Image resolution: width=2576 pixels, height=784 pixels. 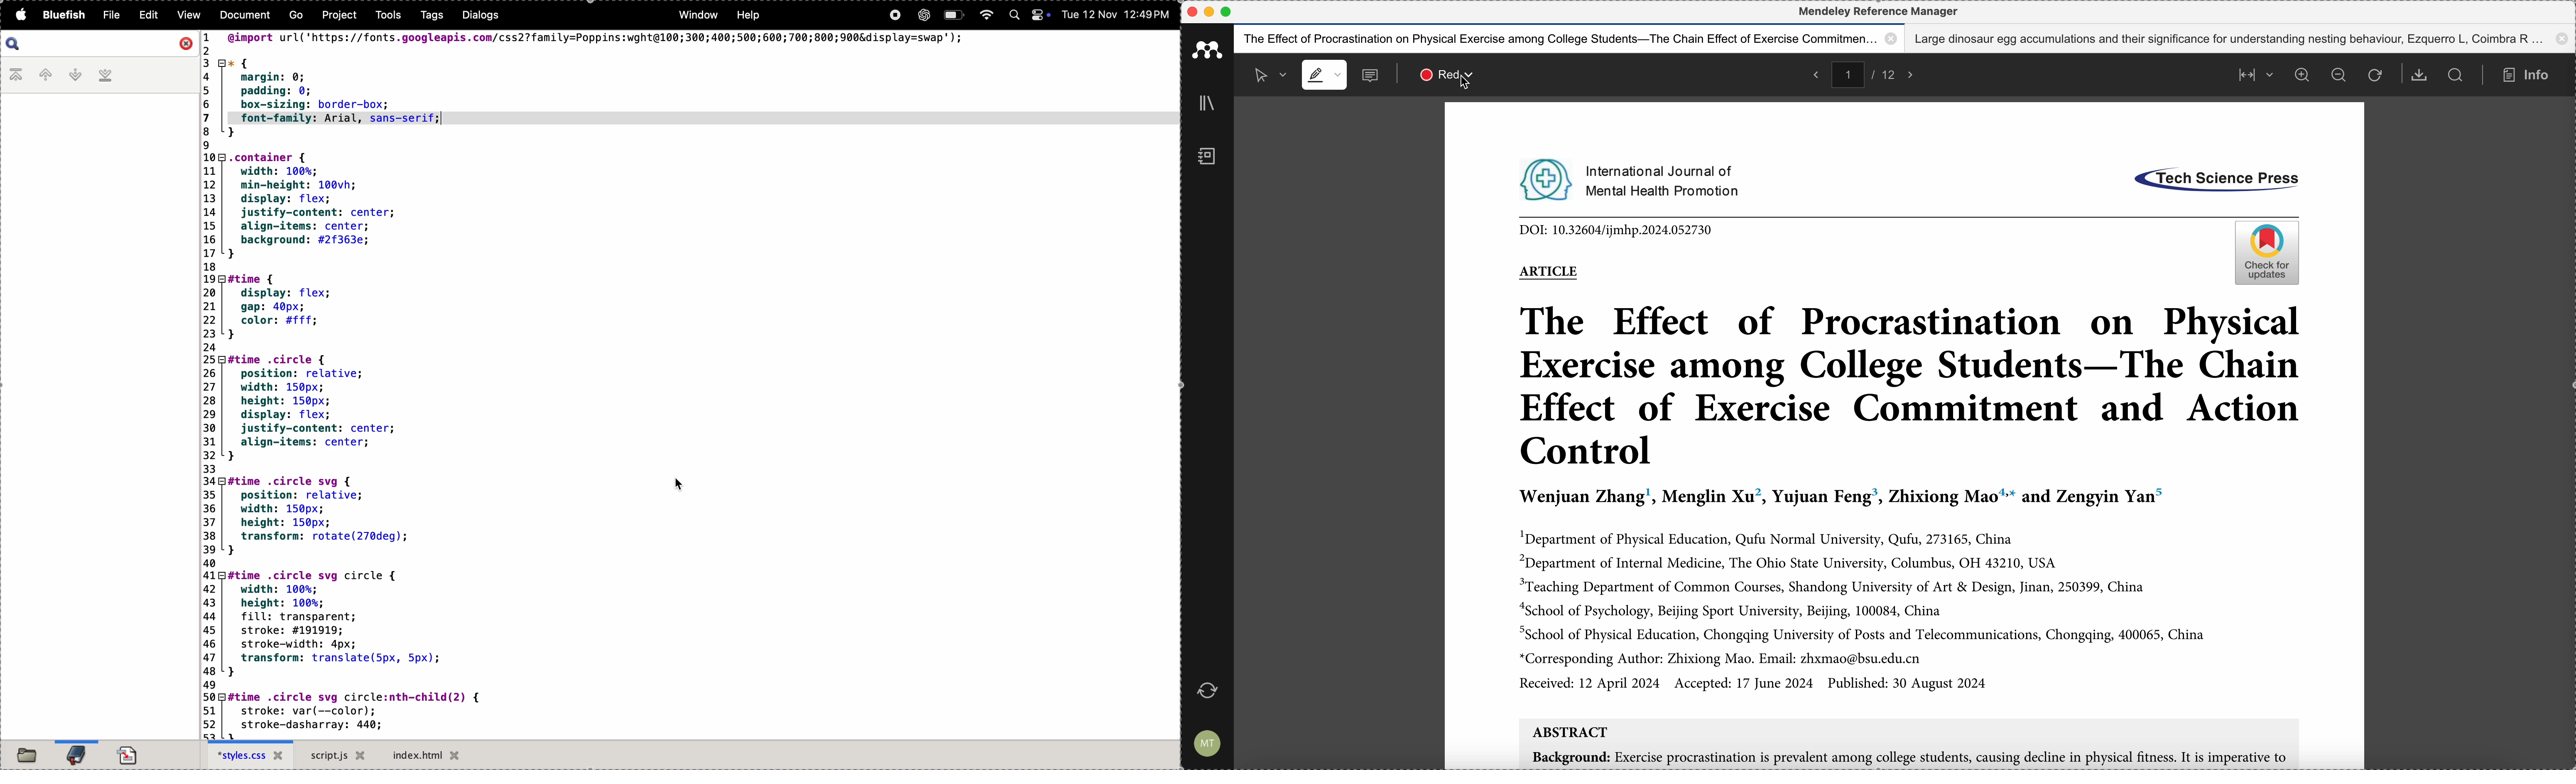 I want to click on view, so click(x=191, y=15).